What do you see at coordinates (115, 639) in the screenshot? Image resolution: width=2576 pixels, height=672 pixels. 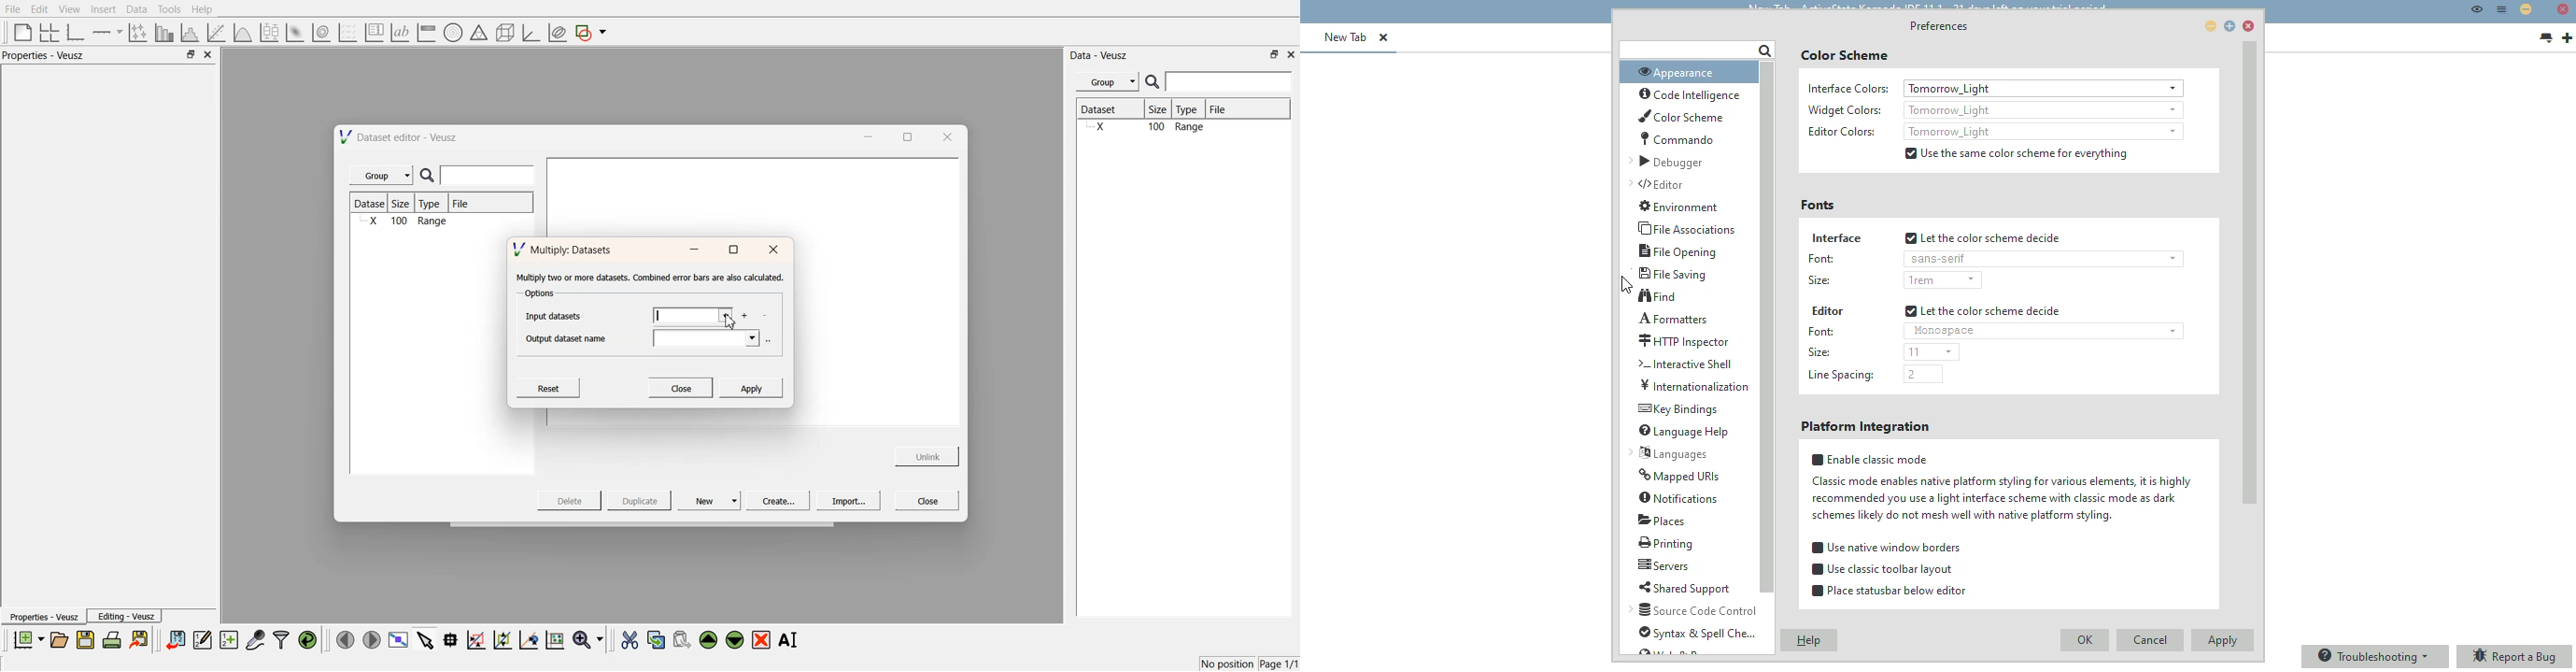 I see `print` at bounding box center [115, 639].